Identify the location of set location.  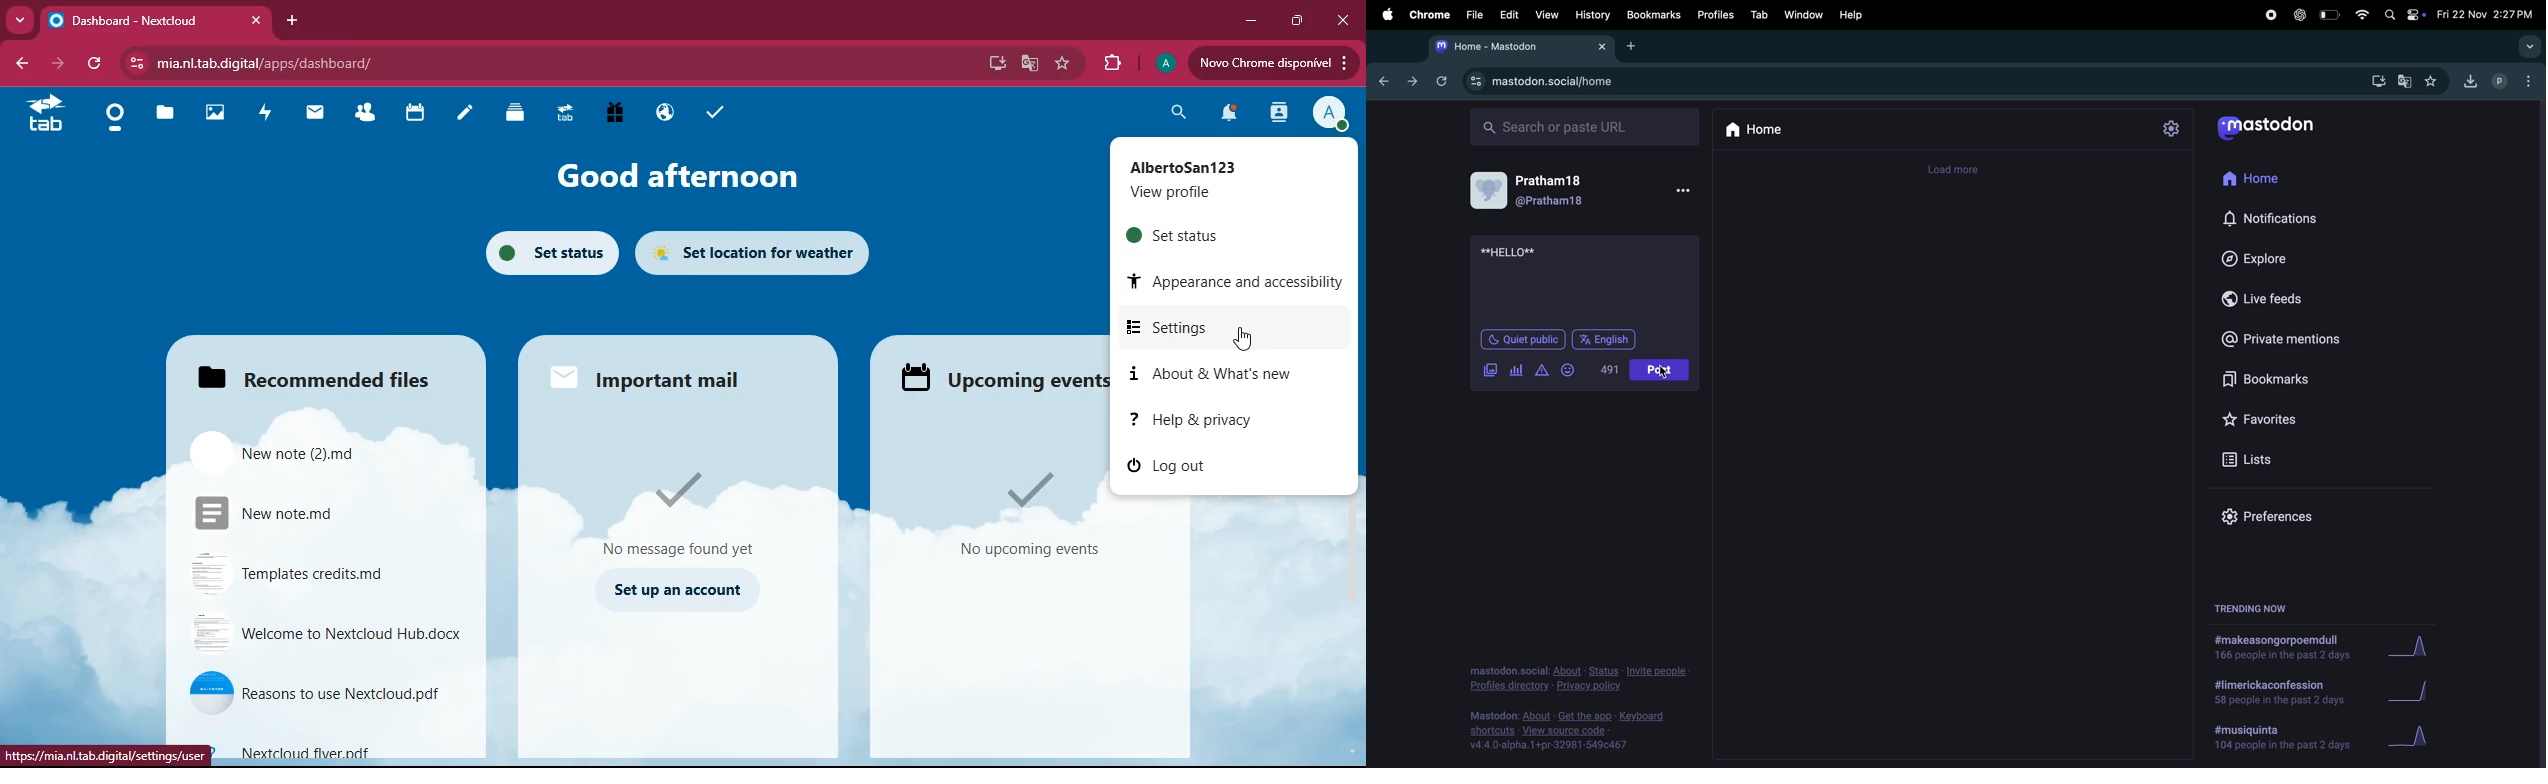
(760, 253).